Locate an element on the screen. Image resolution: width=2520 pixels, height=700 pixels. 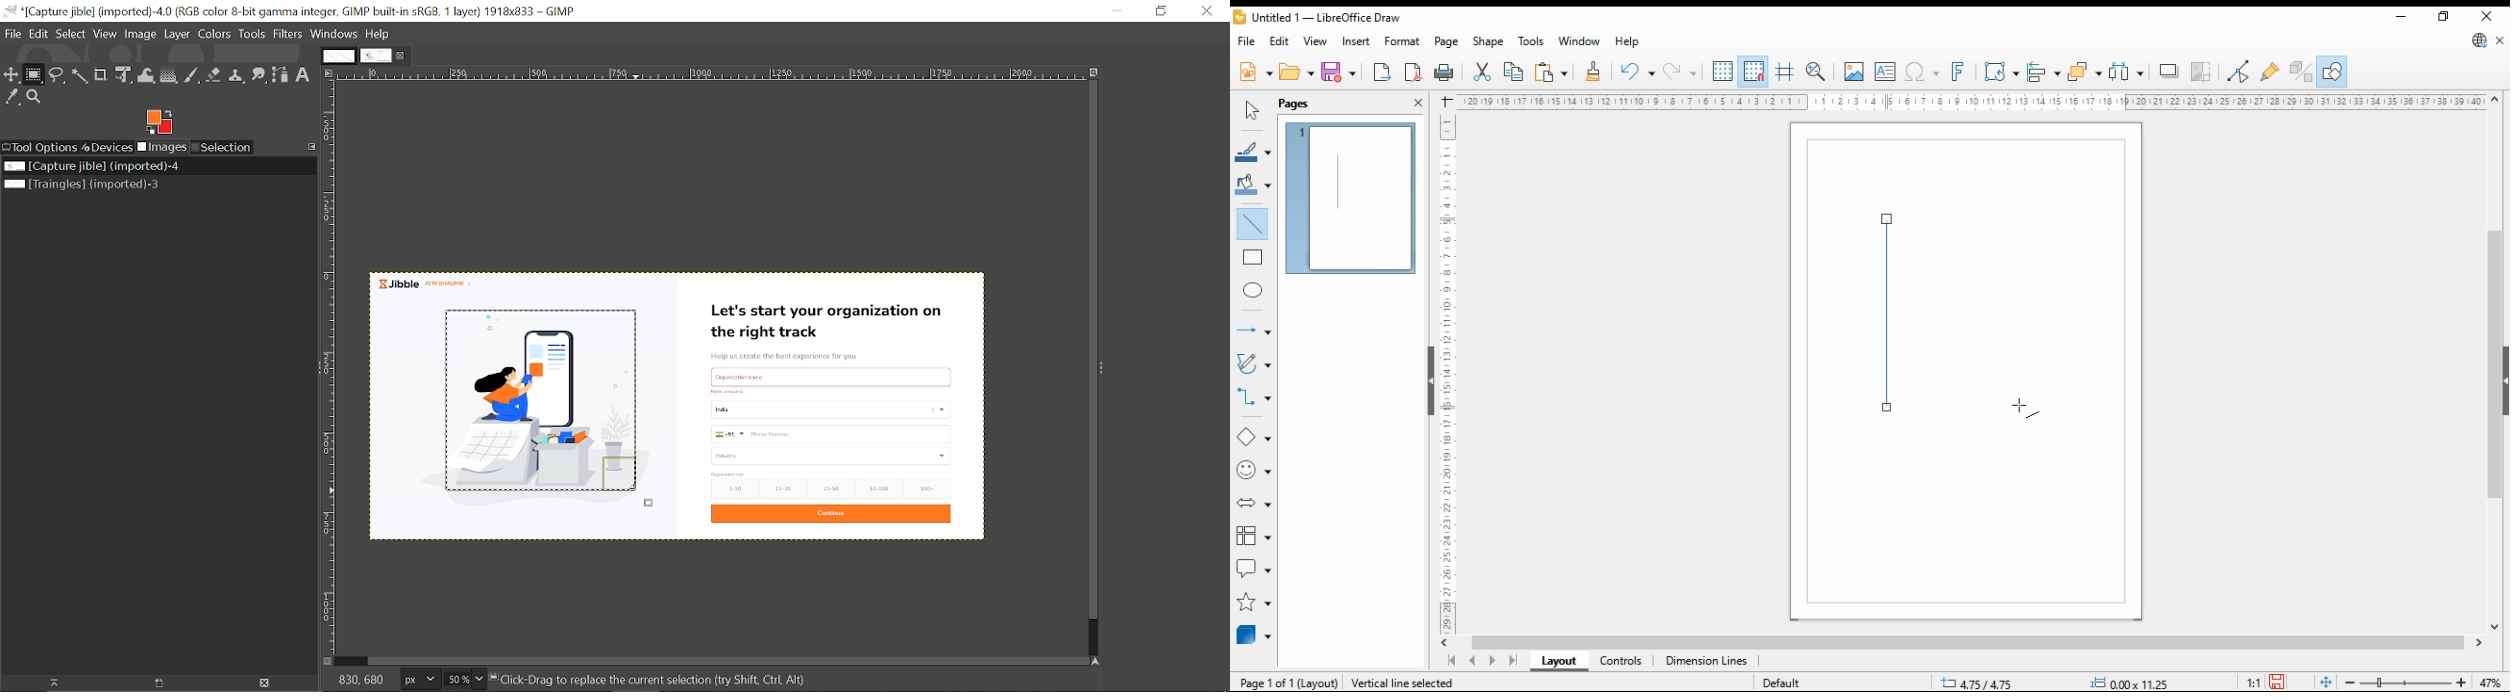
default is located at coordinates (1787, 684).